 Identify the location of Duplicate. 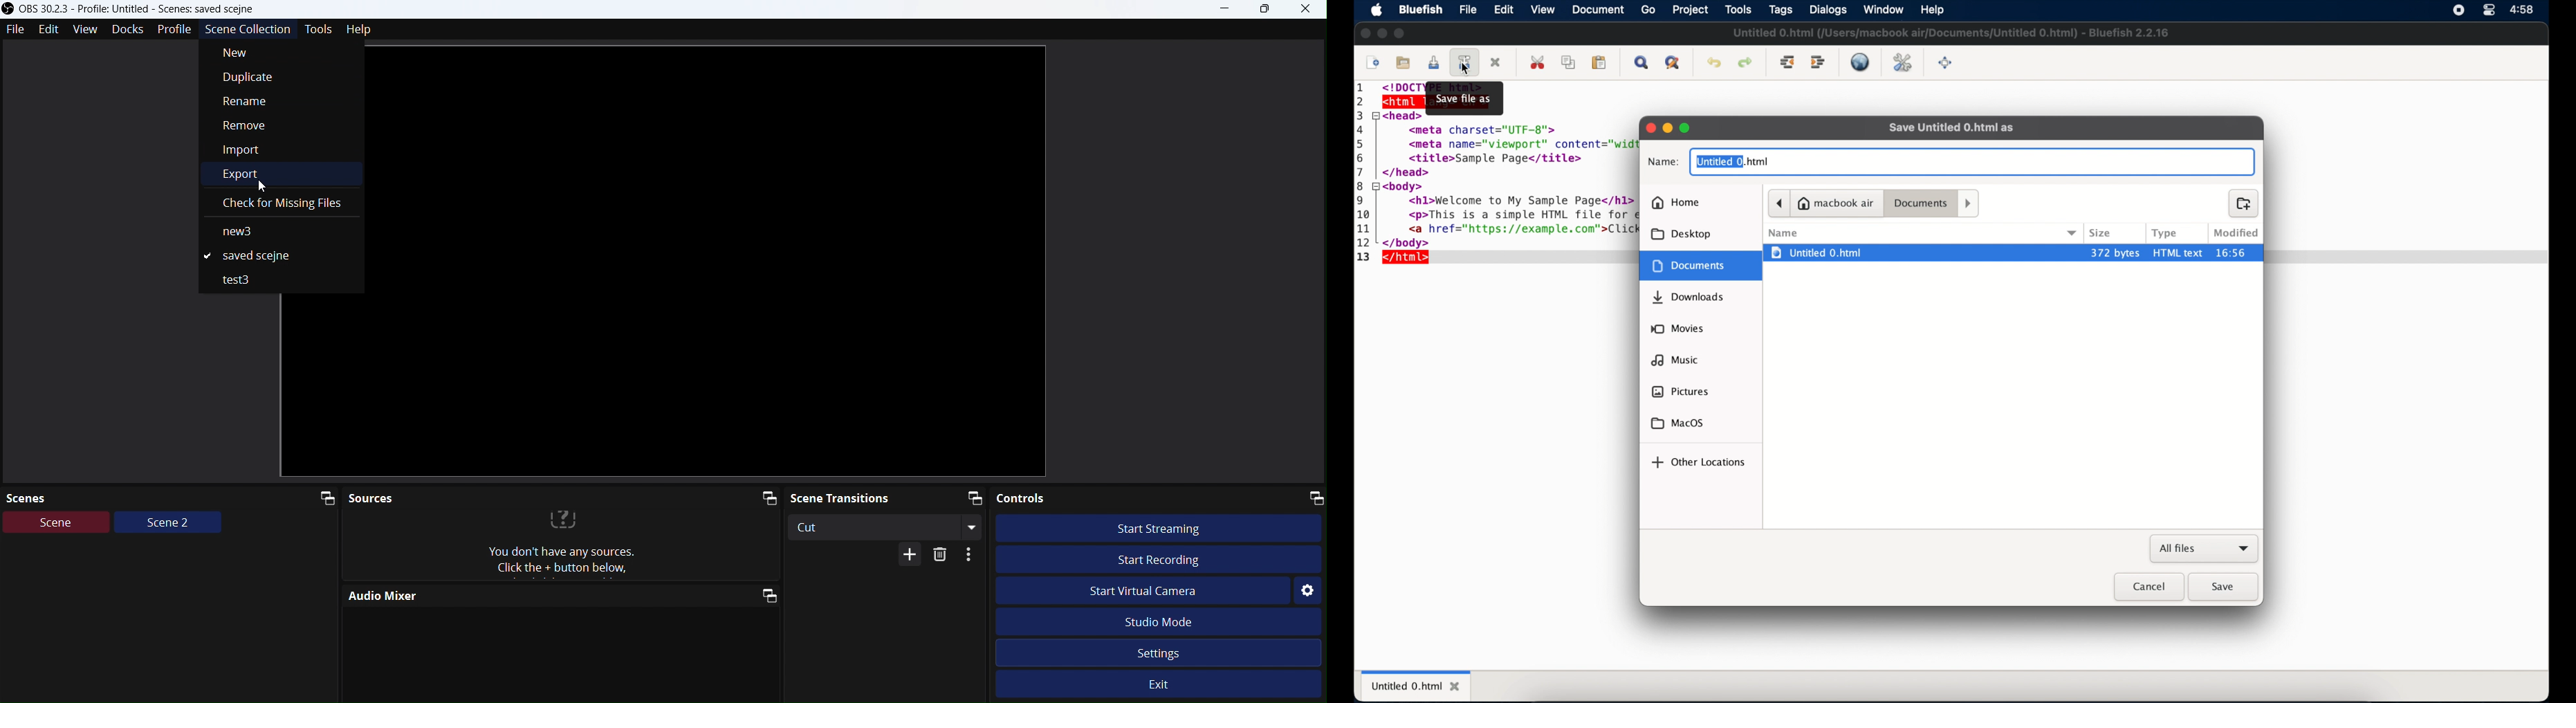
(256, 77).